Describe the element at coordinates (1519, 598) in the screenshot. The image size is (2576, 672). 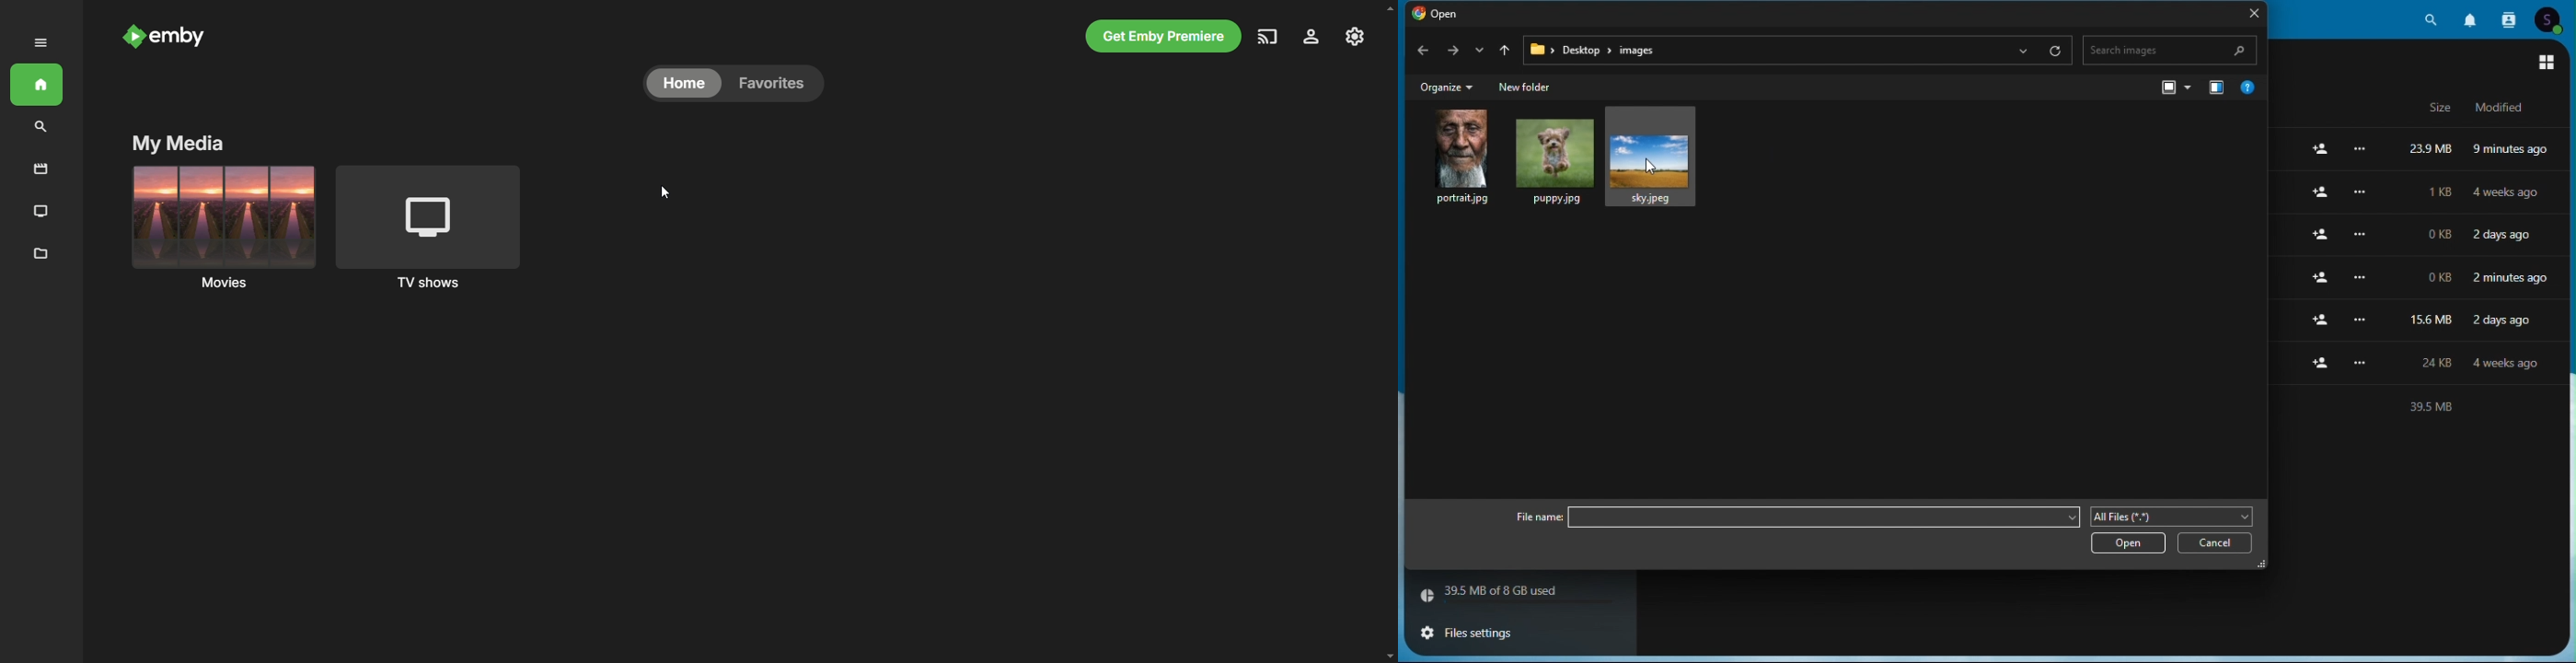
I see `Storage` at that location.